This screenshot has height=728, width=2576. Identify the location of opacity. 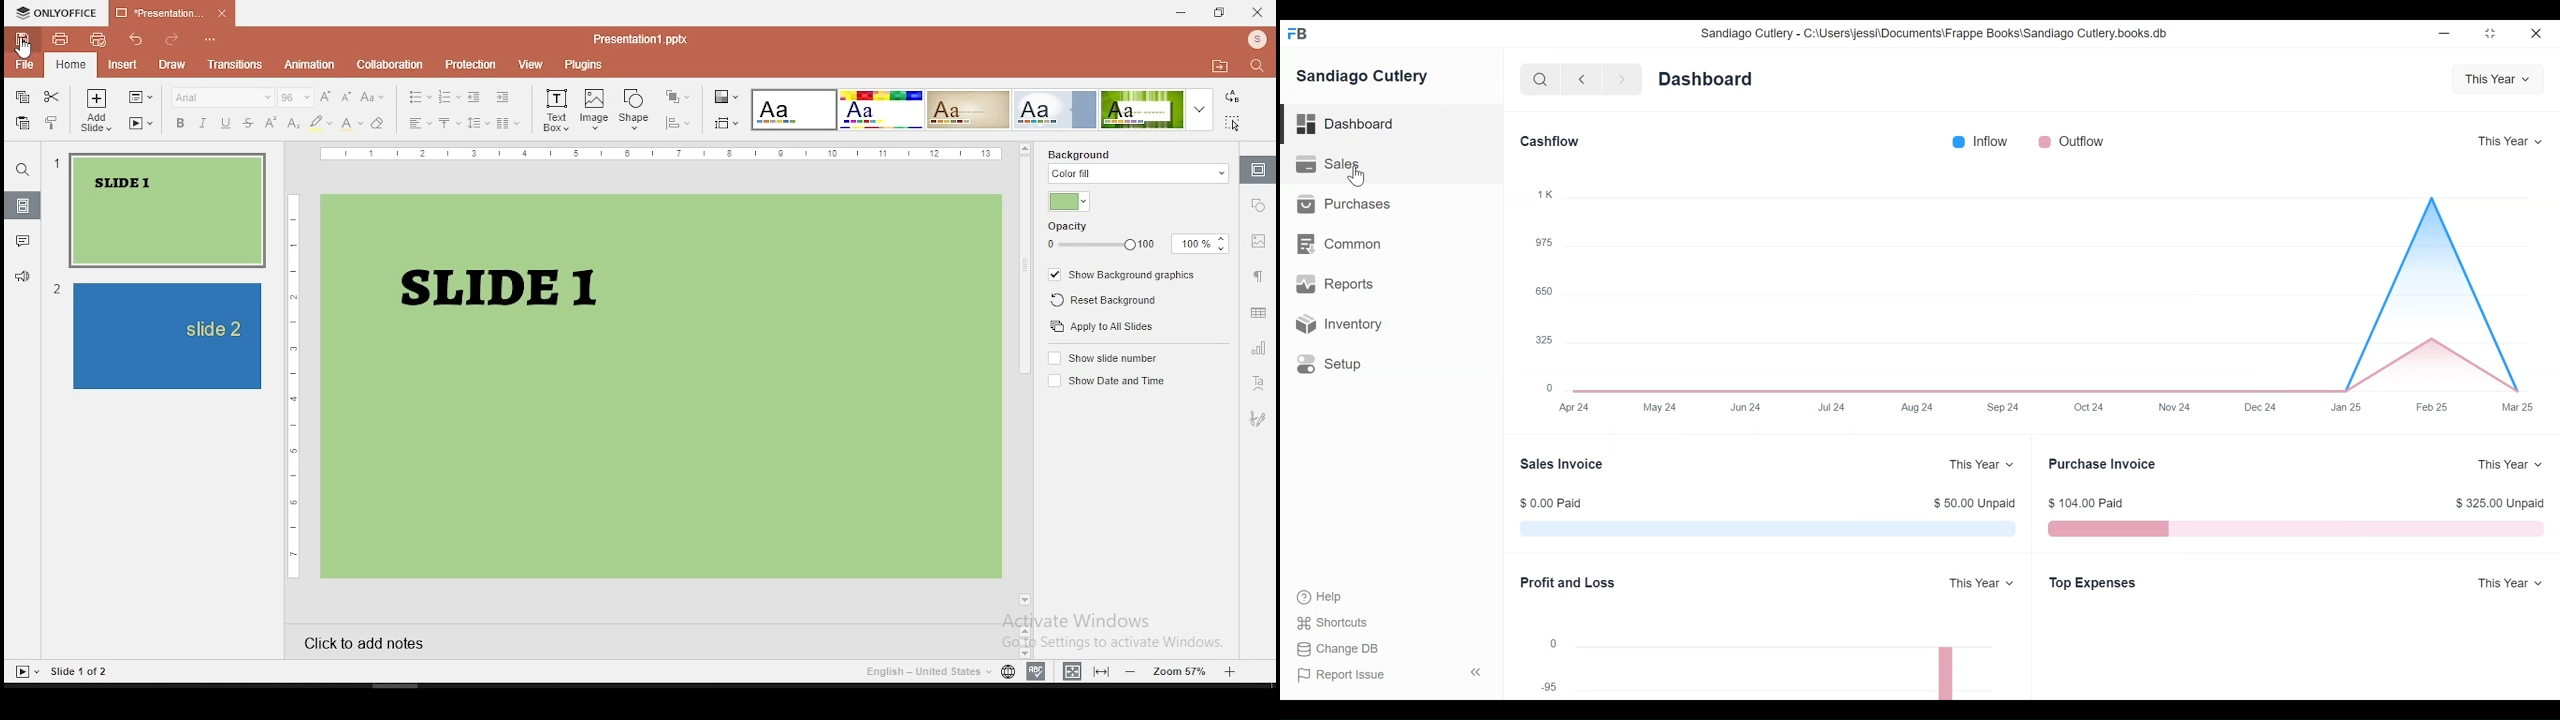
(1069, 227).